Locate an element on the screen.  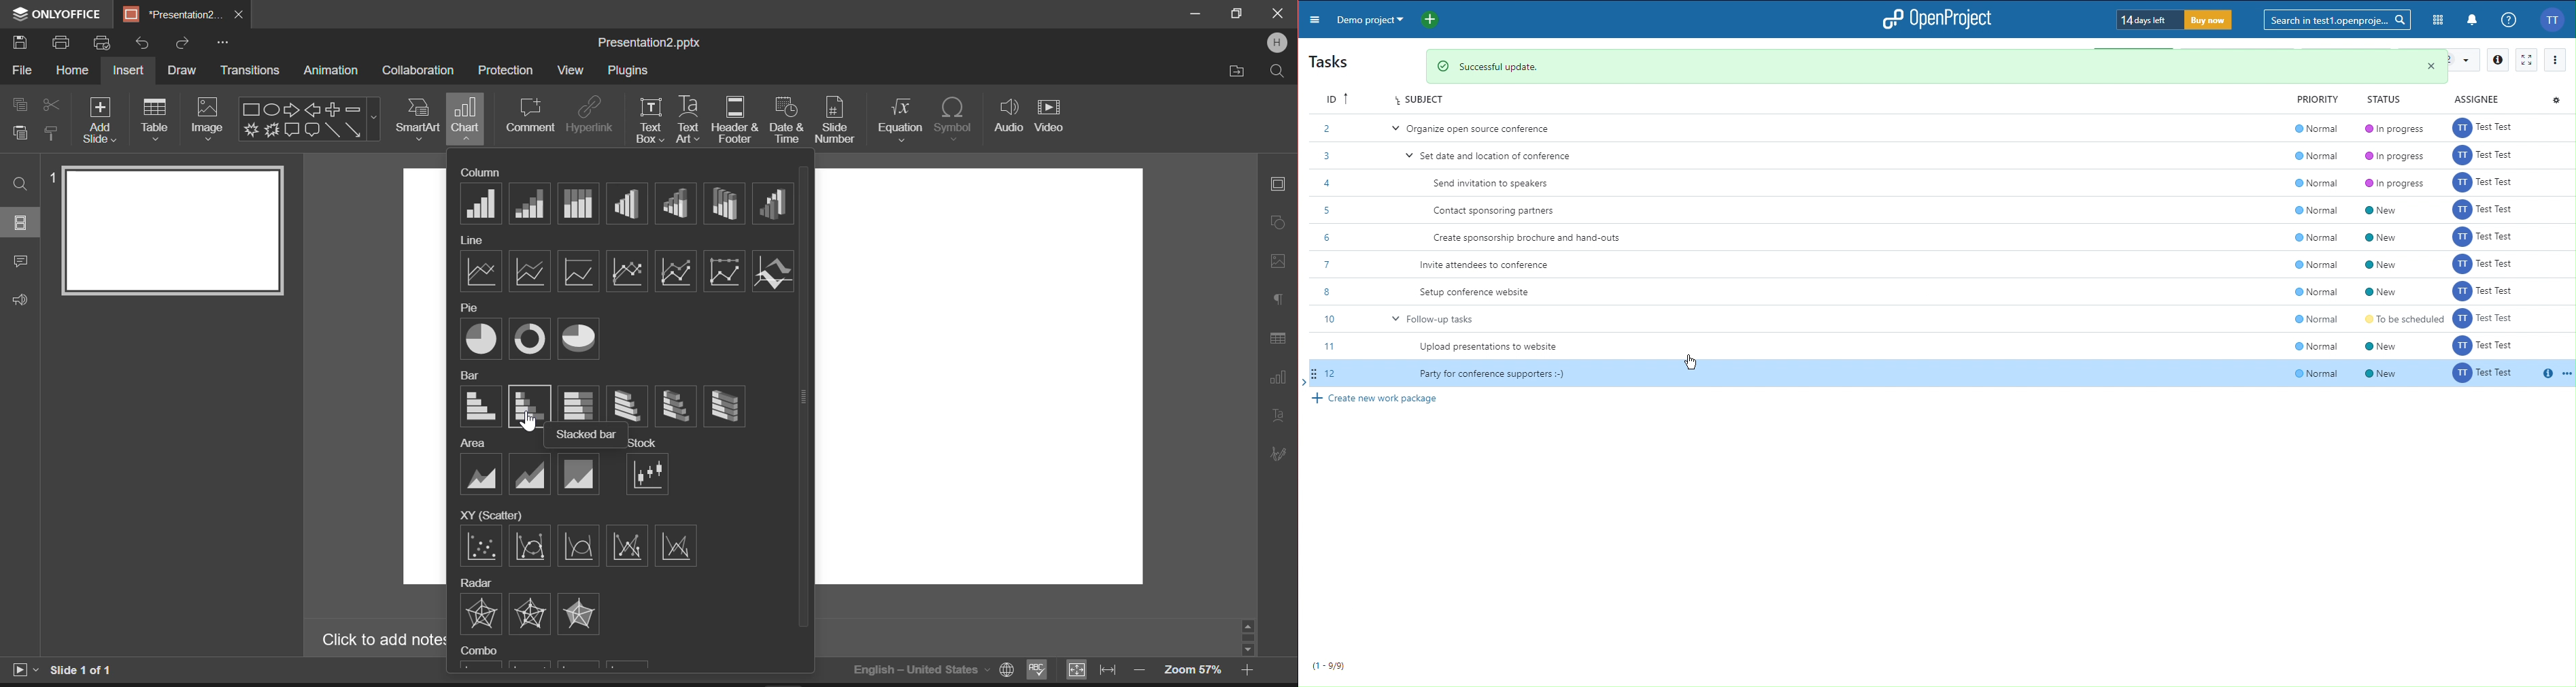
100% stacked line with markers is located at coordinates (723, 270).